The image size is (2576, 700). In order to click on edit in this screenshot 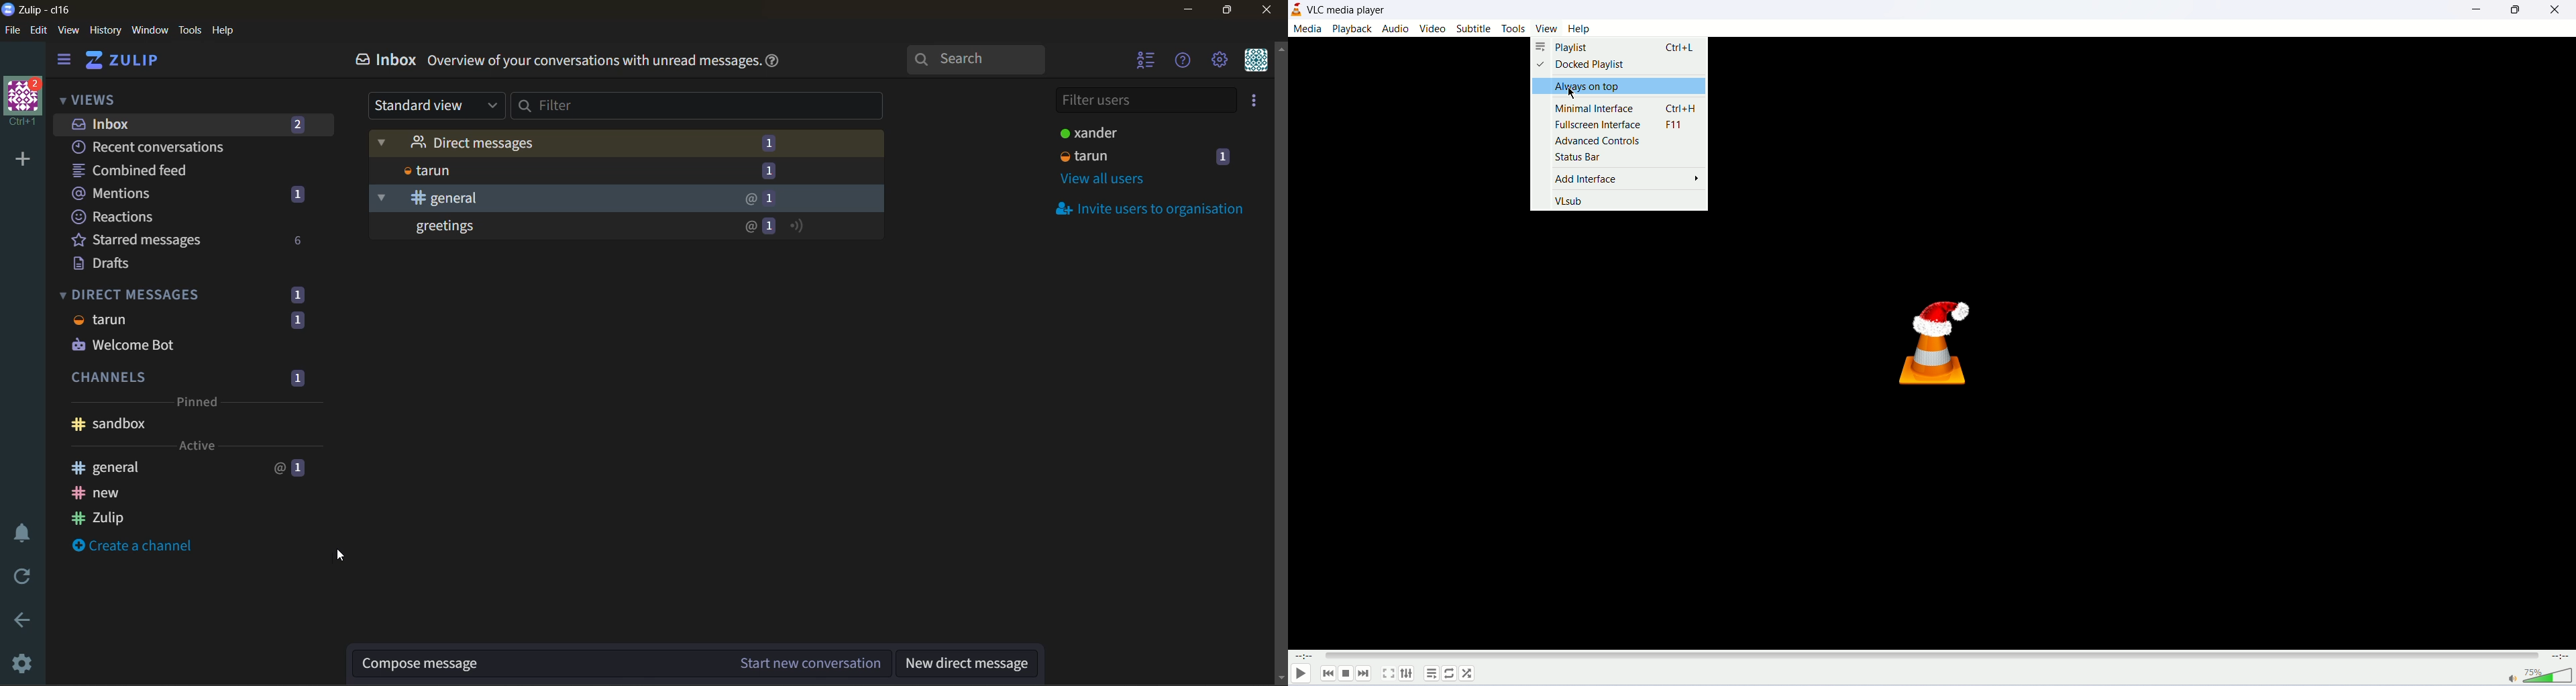, I will do `click(42, 30)`.